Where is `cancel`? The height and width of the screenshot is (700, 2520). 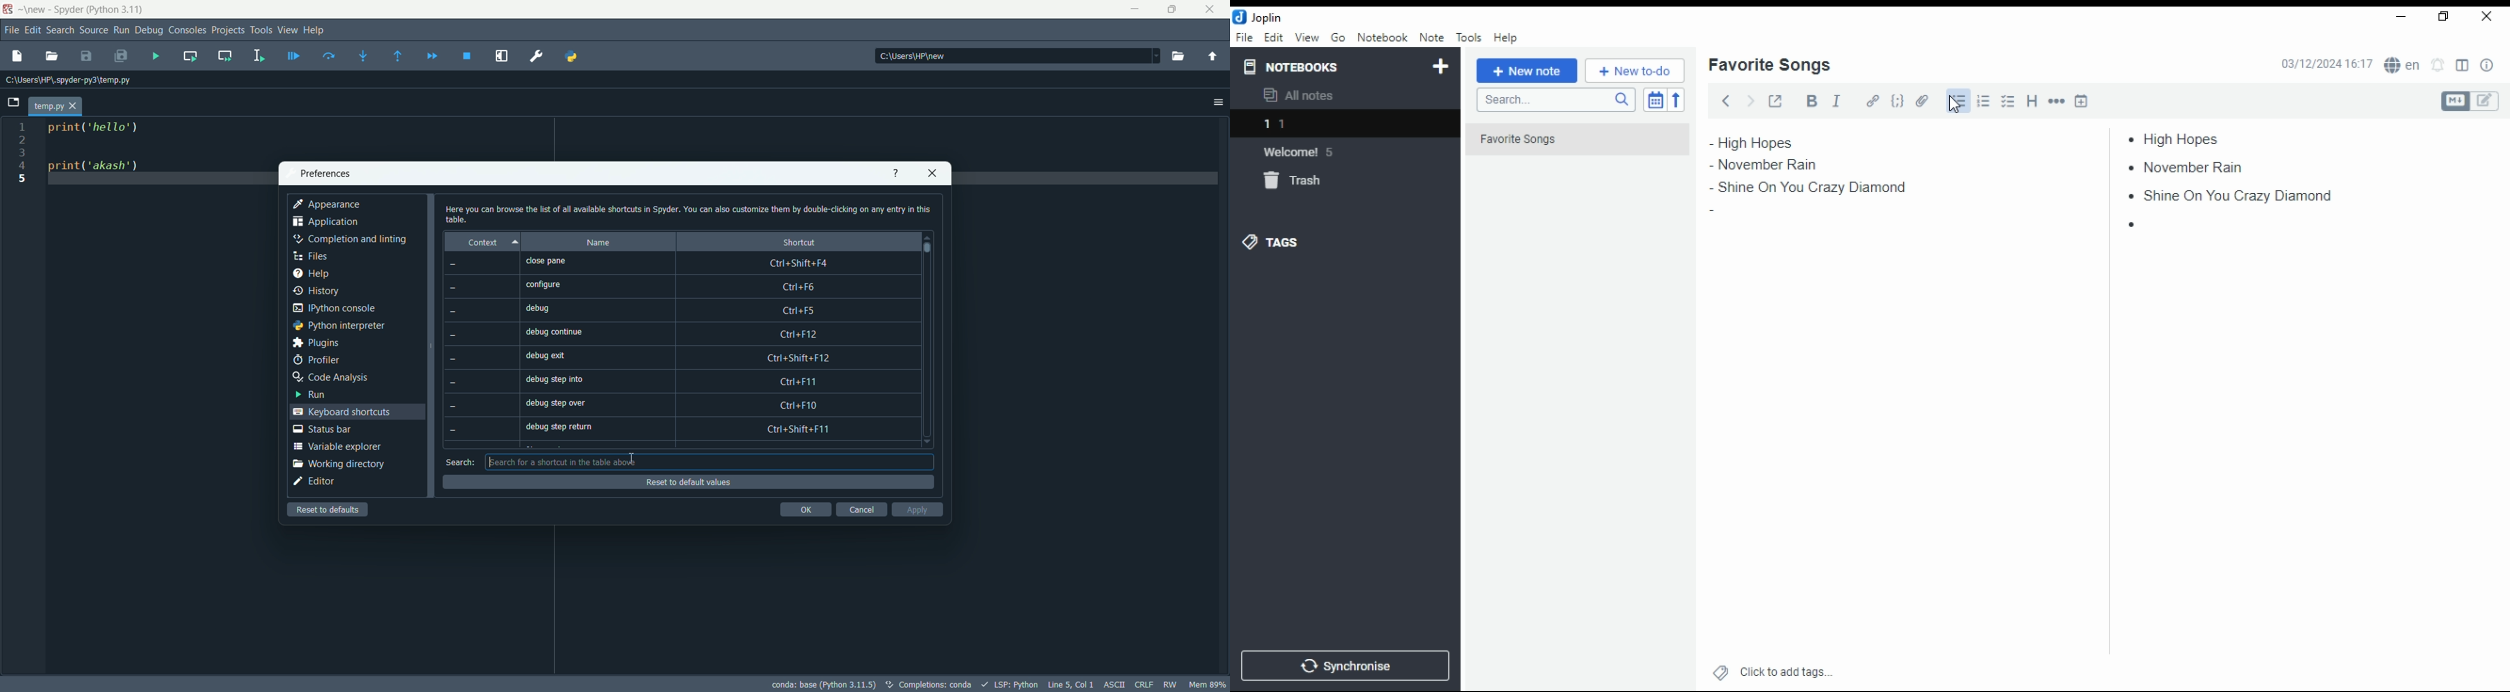
cancel is located at coordinates (861, 510).